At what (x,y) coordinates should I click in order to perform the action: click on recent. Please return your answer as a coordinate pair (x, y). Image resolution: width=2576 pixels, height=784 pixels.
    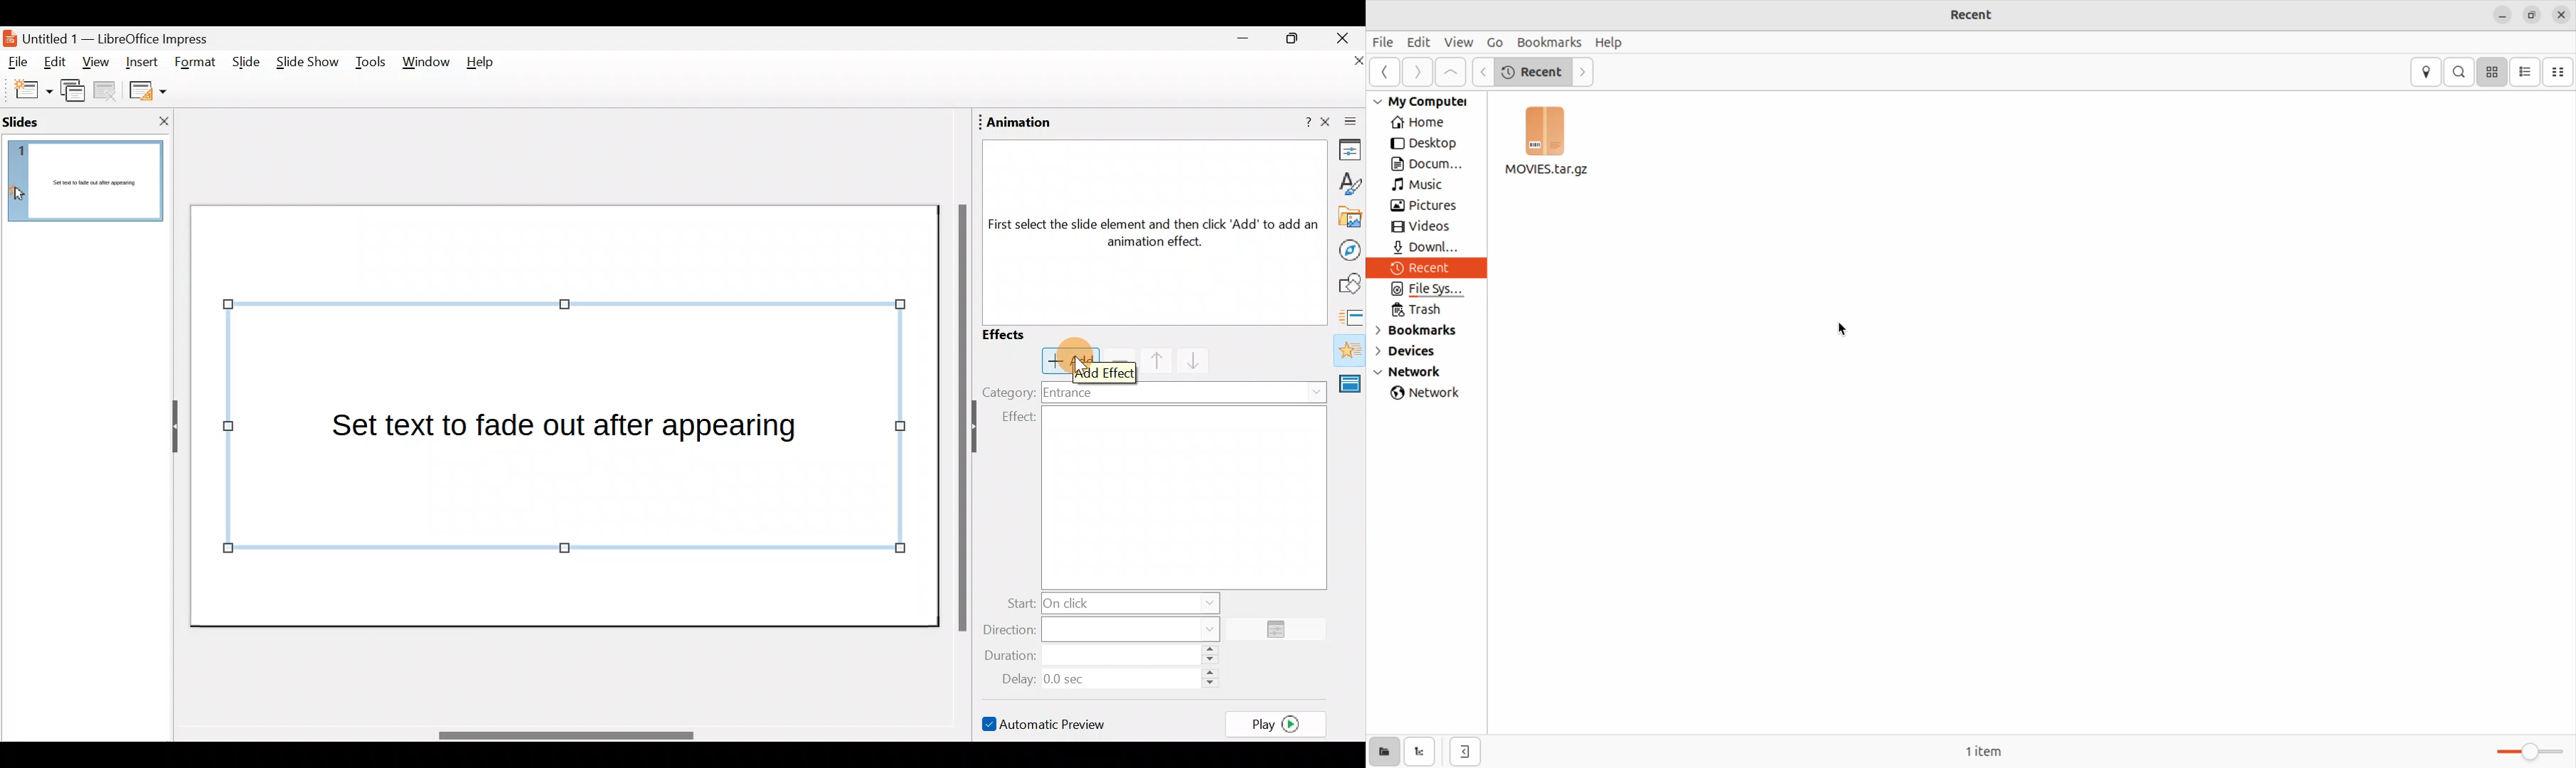
    Looking at the image, I should click on (1429, 269).